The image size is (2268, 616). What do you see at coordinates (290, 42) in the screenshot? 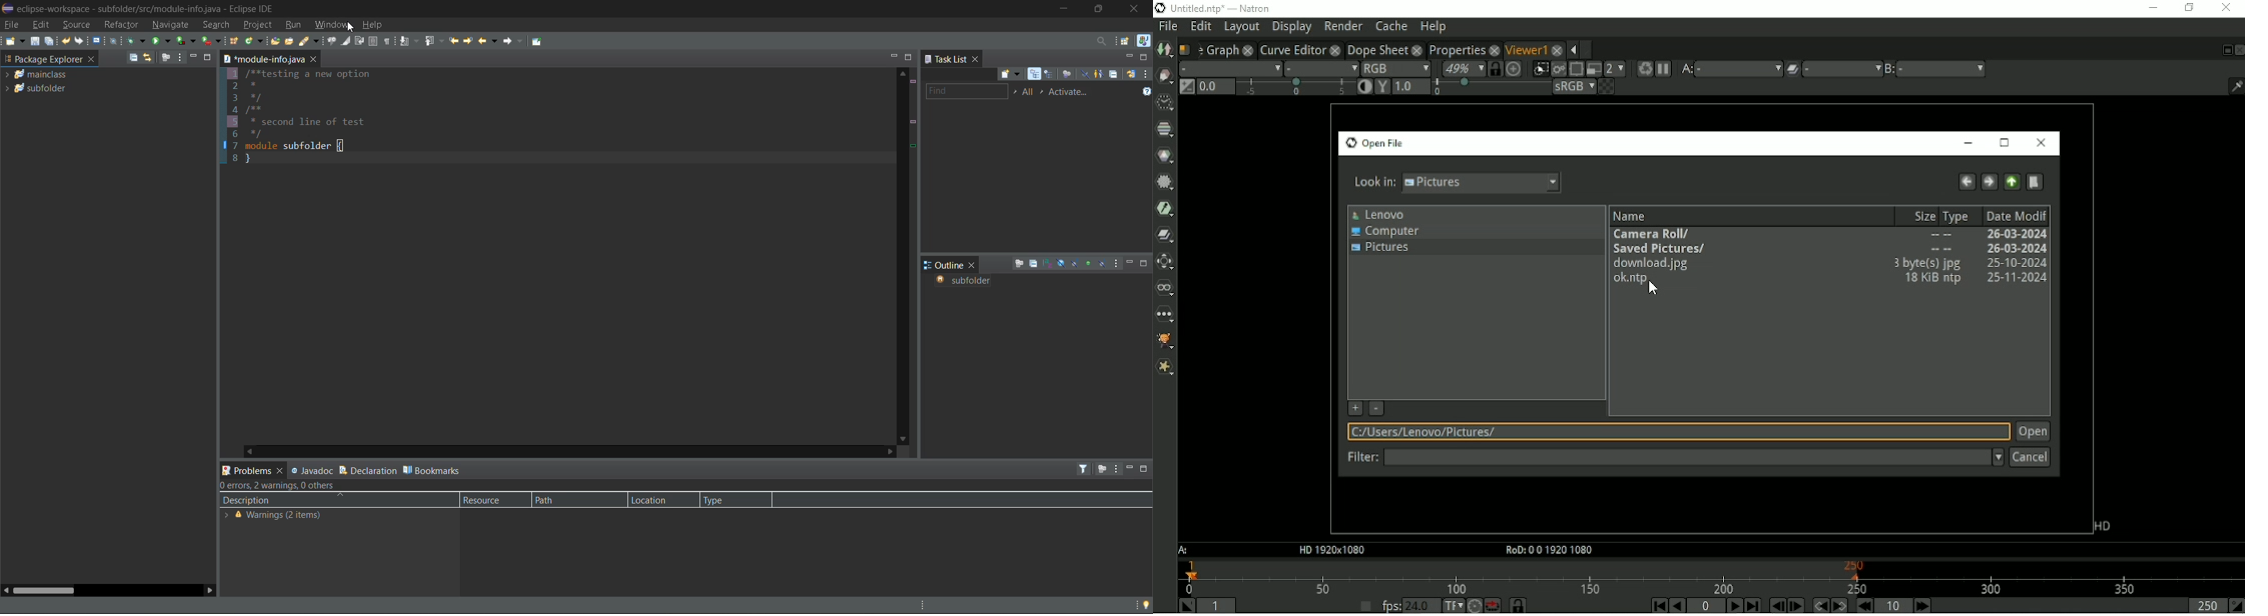
I see `open task` at bounding box center [290, 42].